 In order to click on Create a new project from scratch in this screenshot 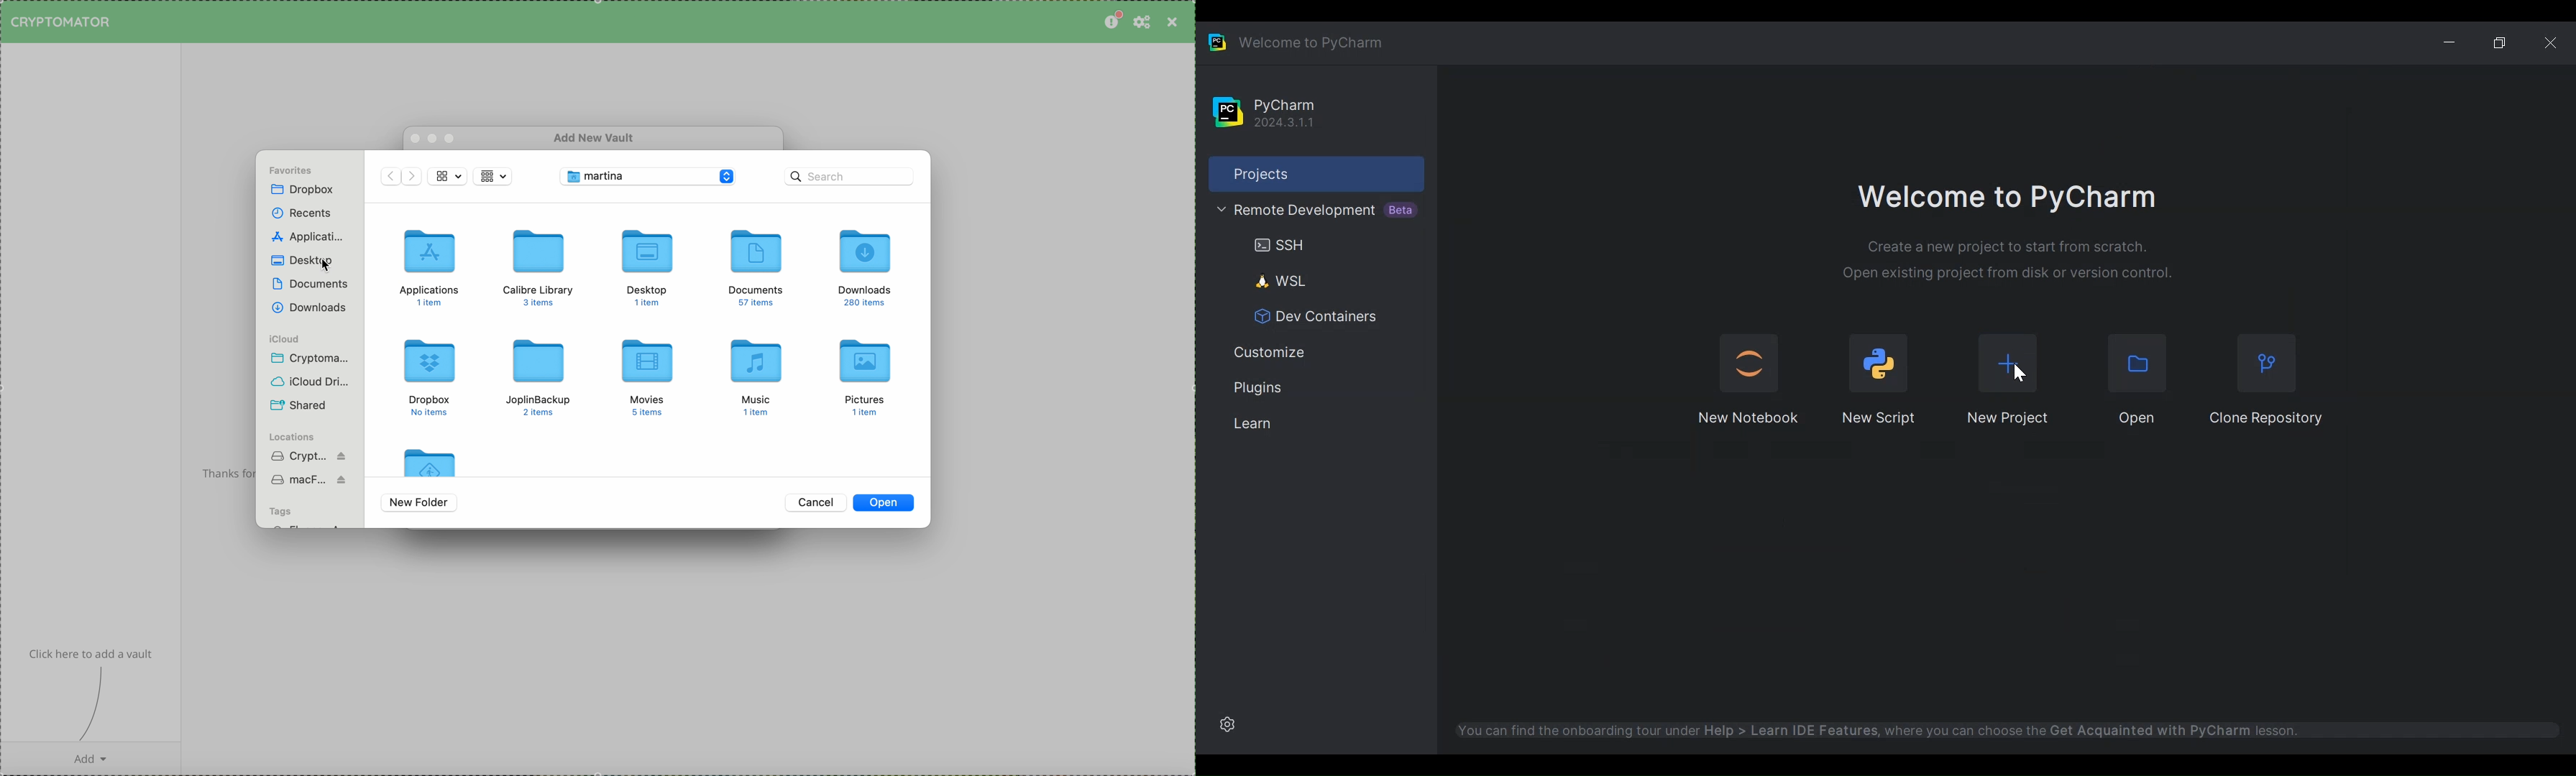, I will do `click(2008, 247)`.